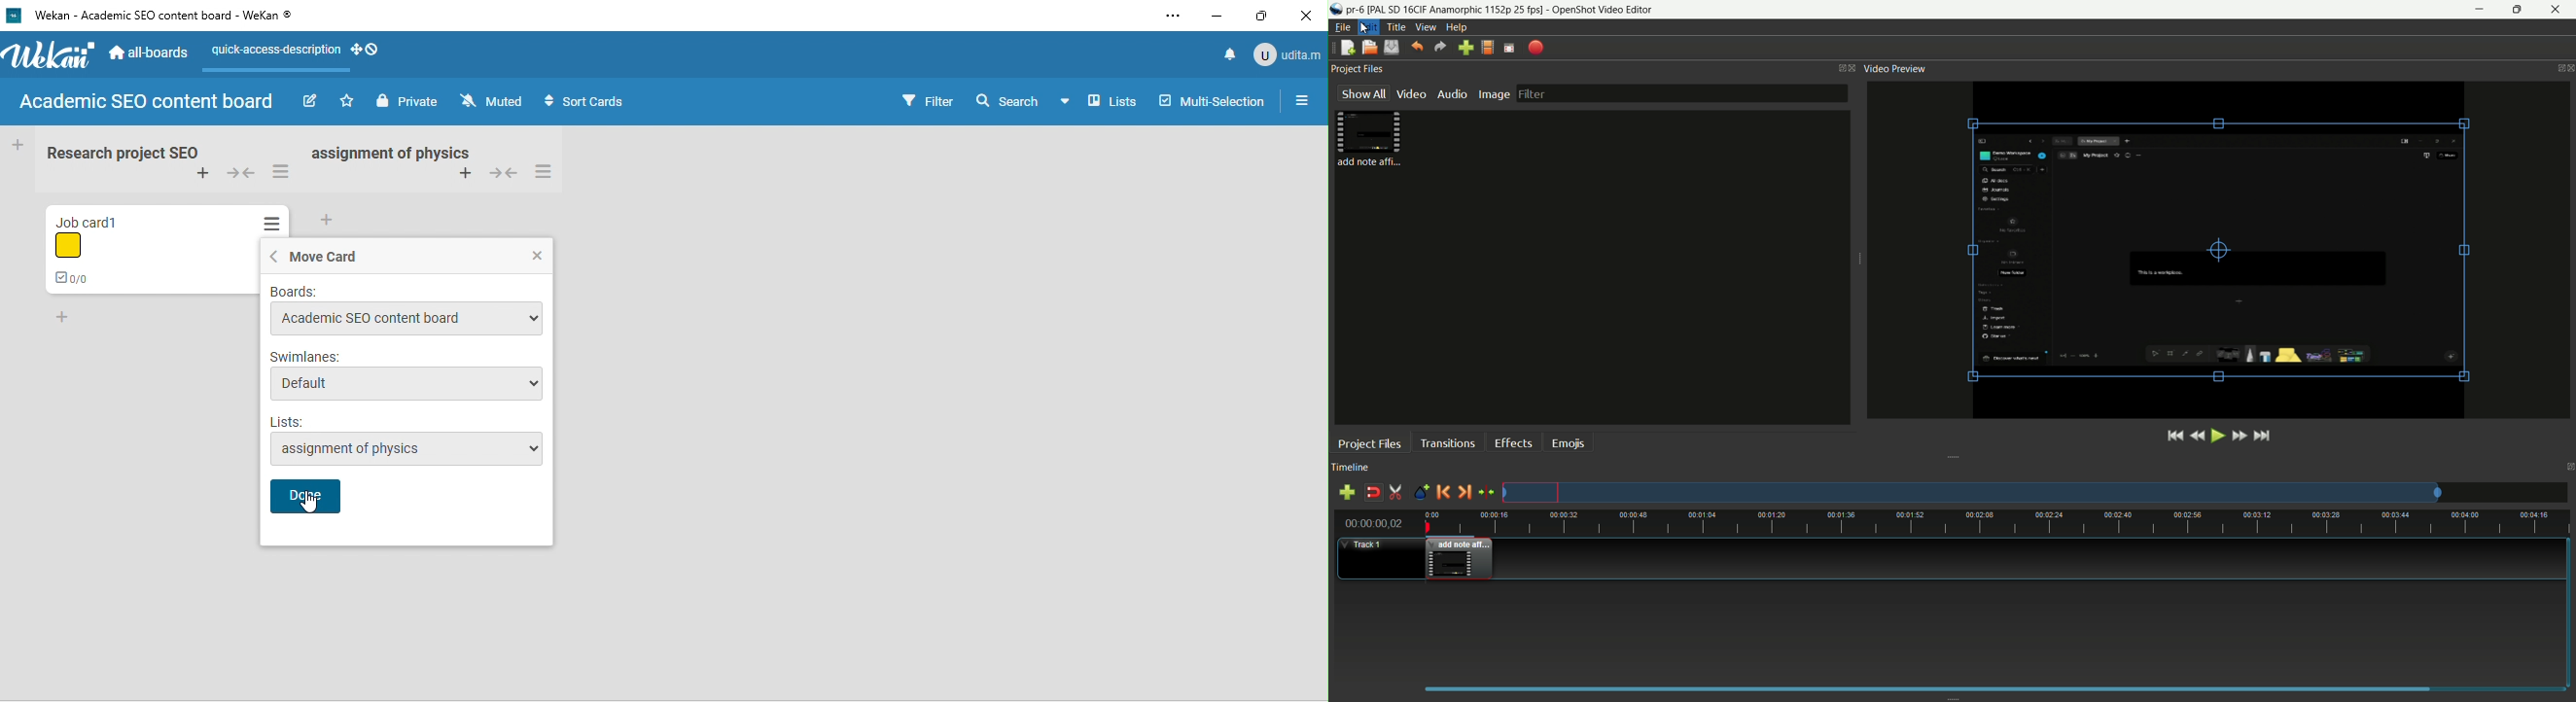  Describe the element at coordinates (157, 53) in the screenshot. I see `all boards` at that location.